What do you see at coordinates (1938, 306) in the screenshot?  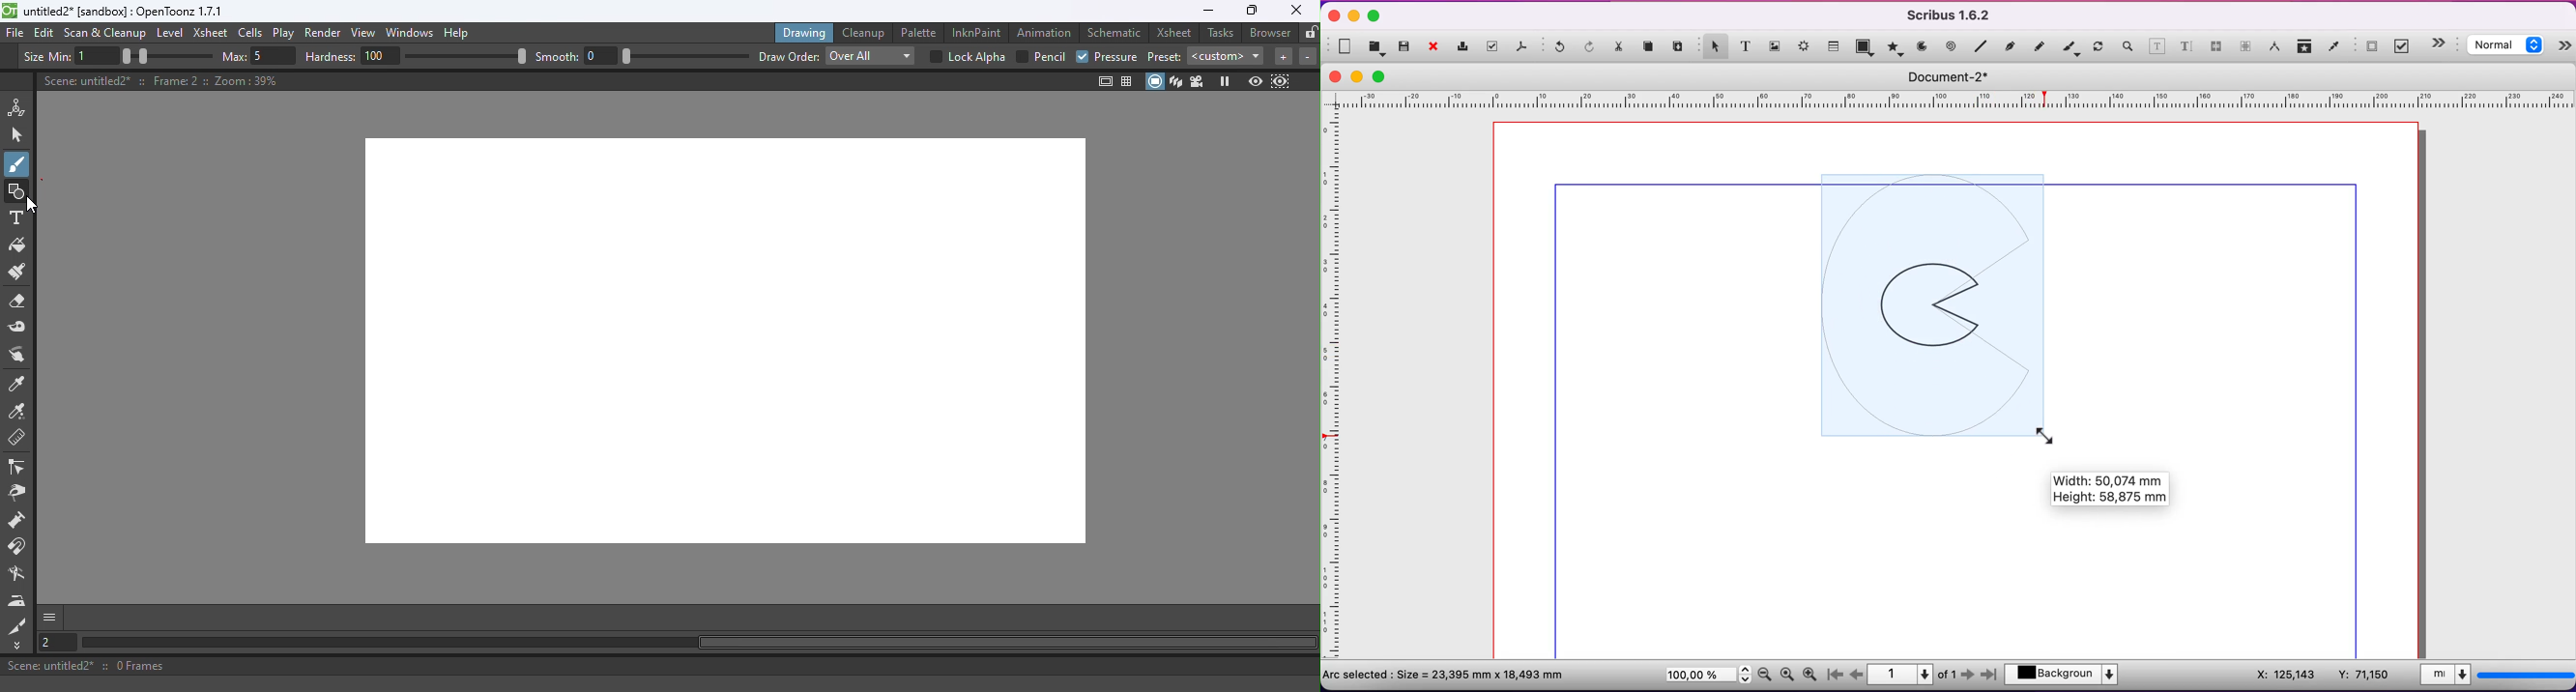 I see `resized shape` at bounding box center [1938, 306].